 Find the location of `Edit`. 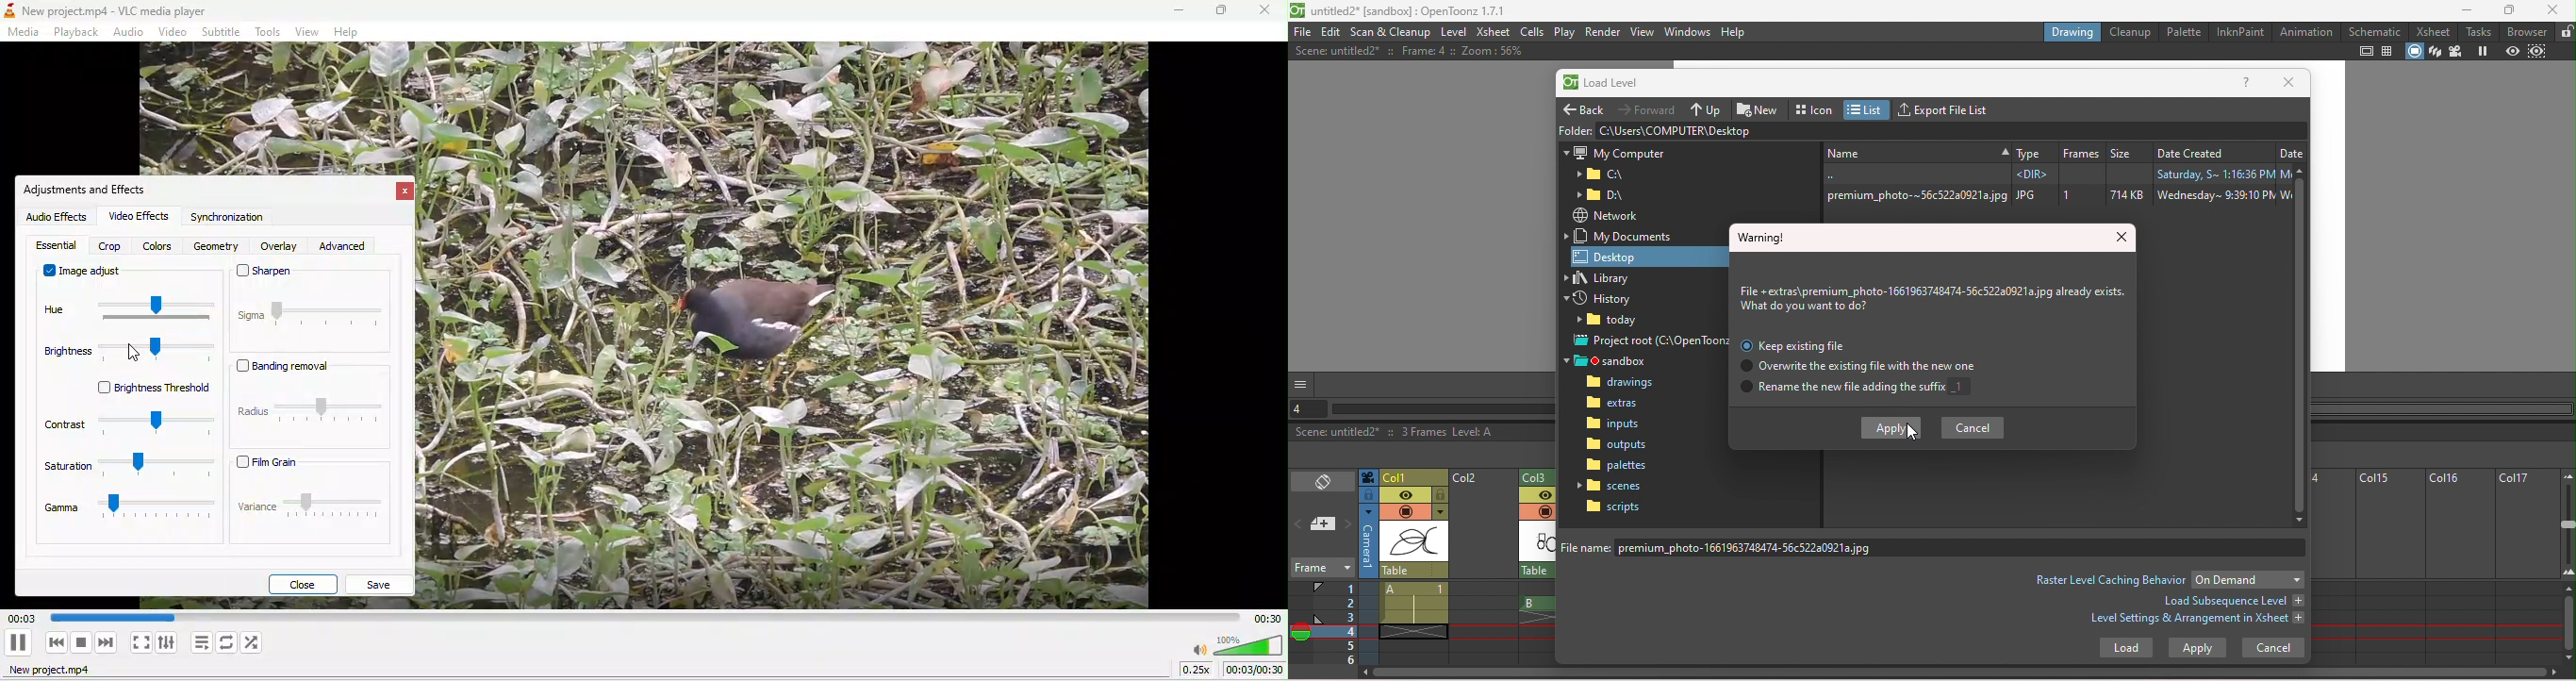

Edit is located at coordinates (1332, 32).